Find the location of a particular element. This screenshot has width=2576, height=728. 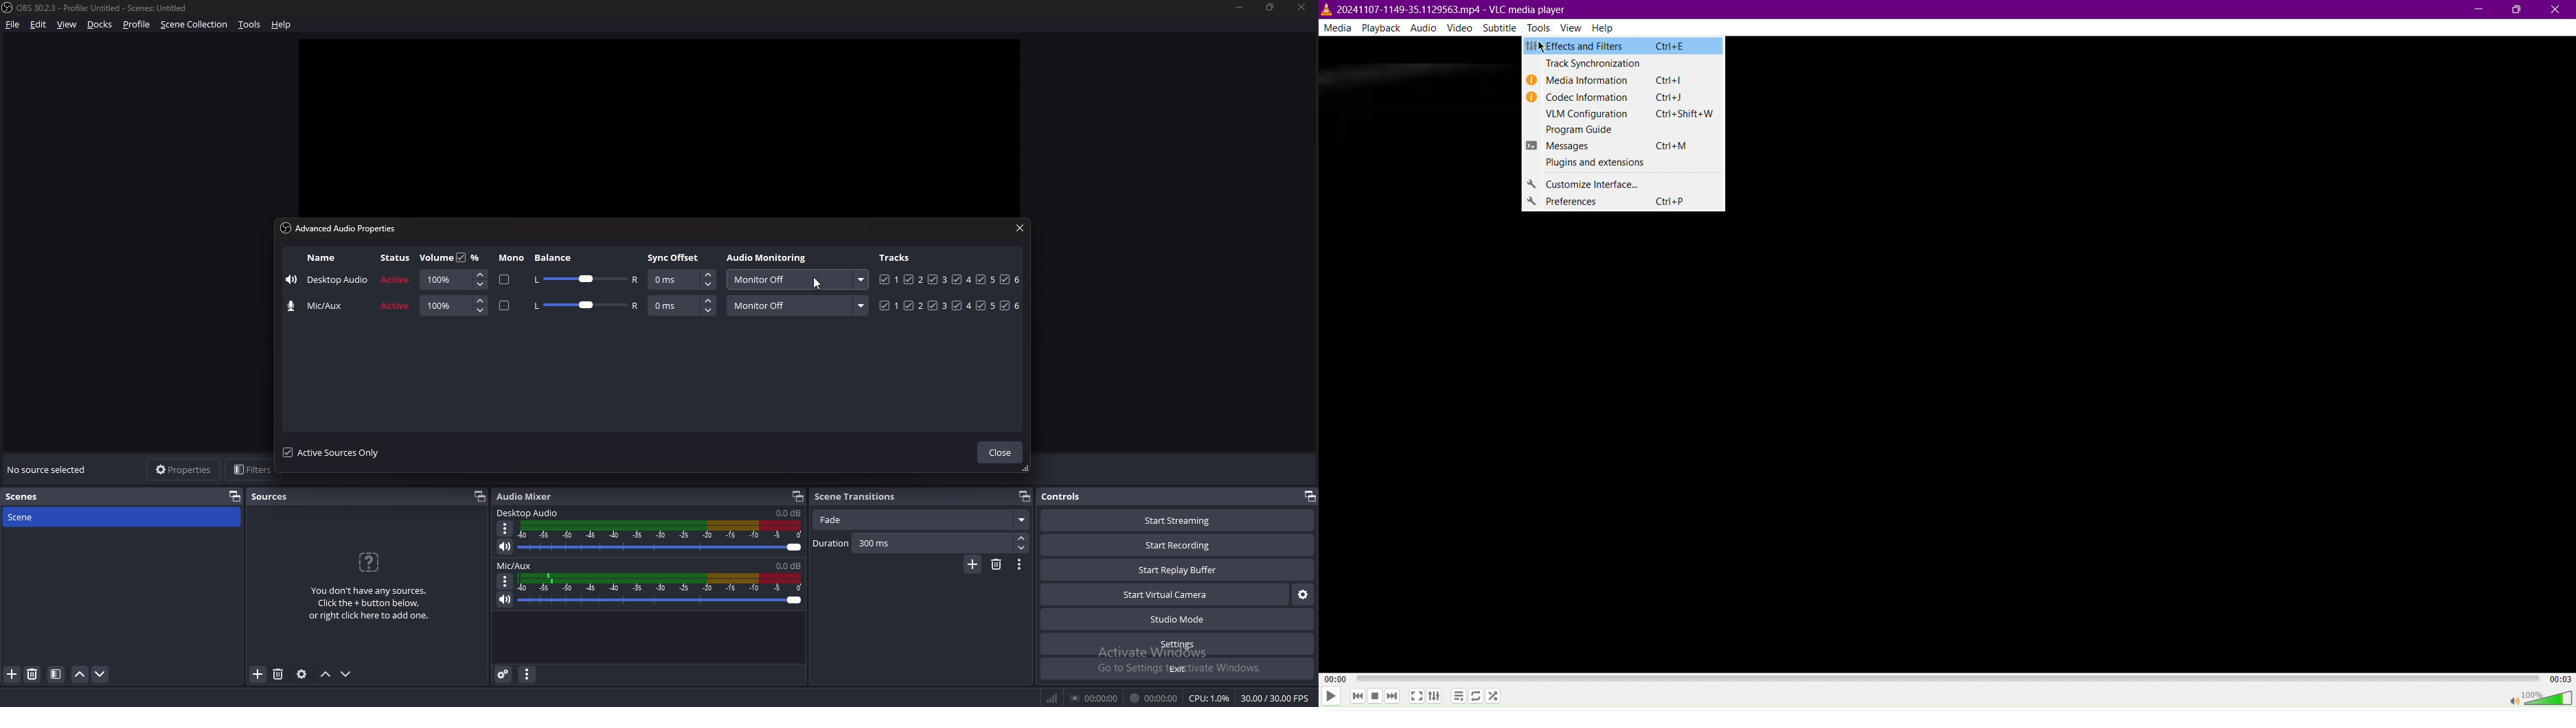

remove transition is located at coordinates (996, 565).